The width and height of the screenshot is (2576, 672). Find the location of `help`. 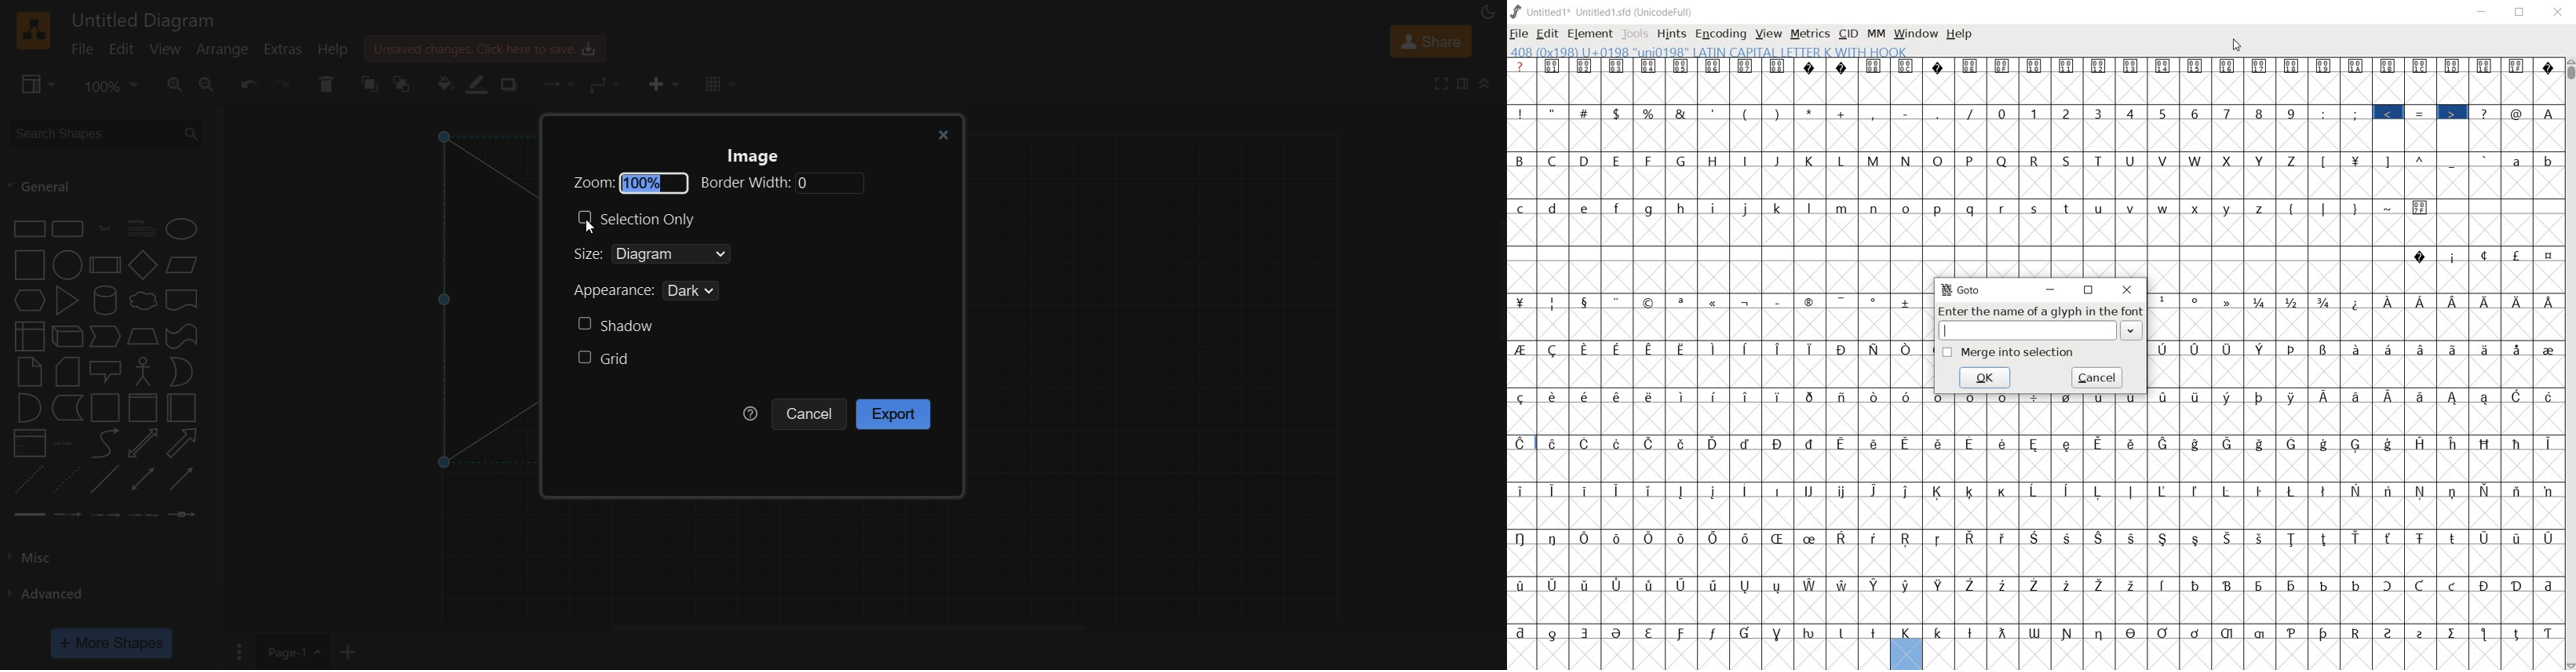

help is located at coordinates (750, 413).